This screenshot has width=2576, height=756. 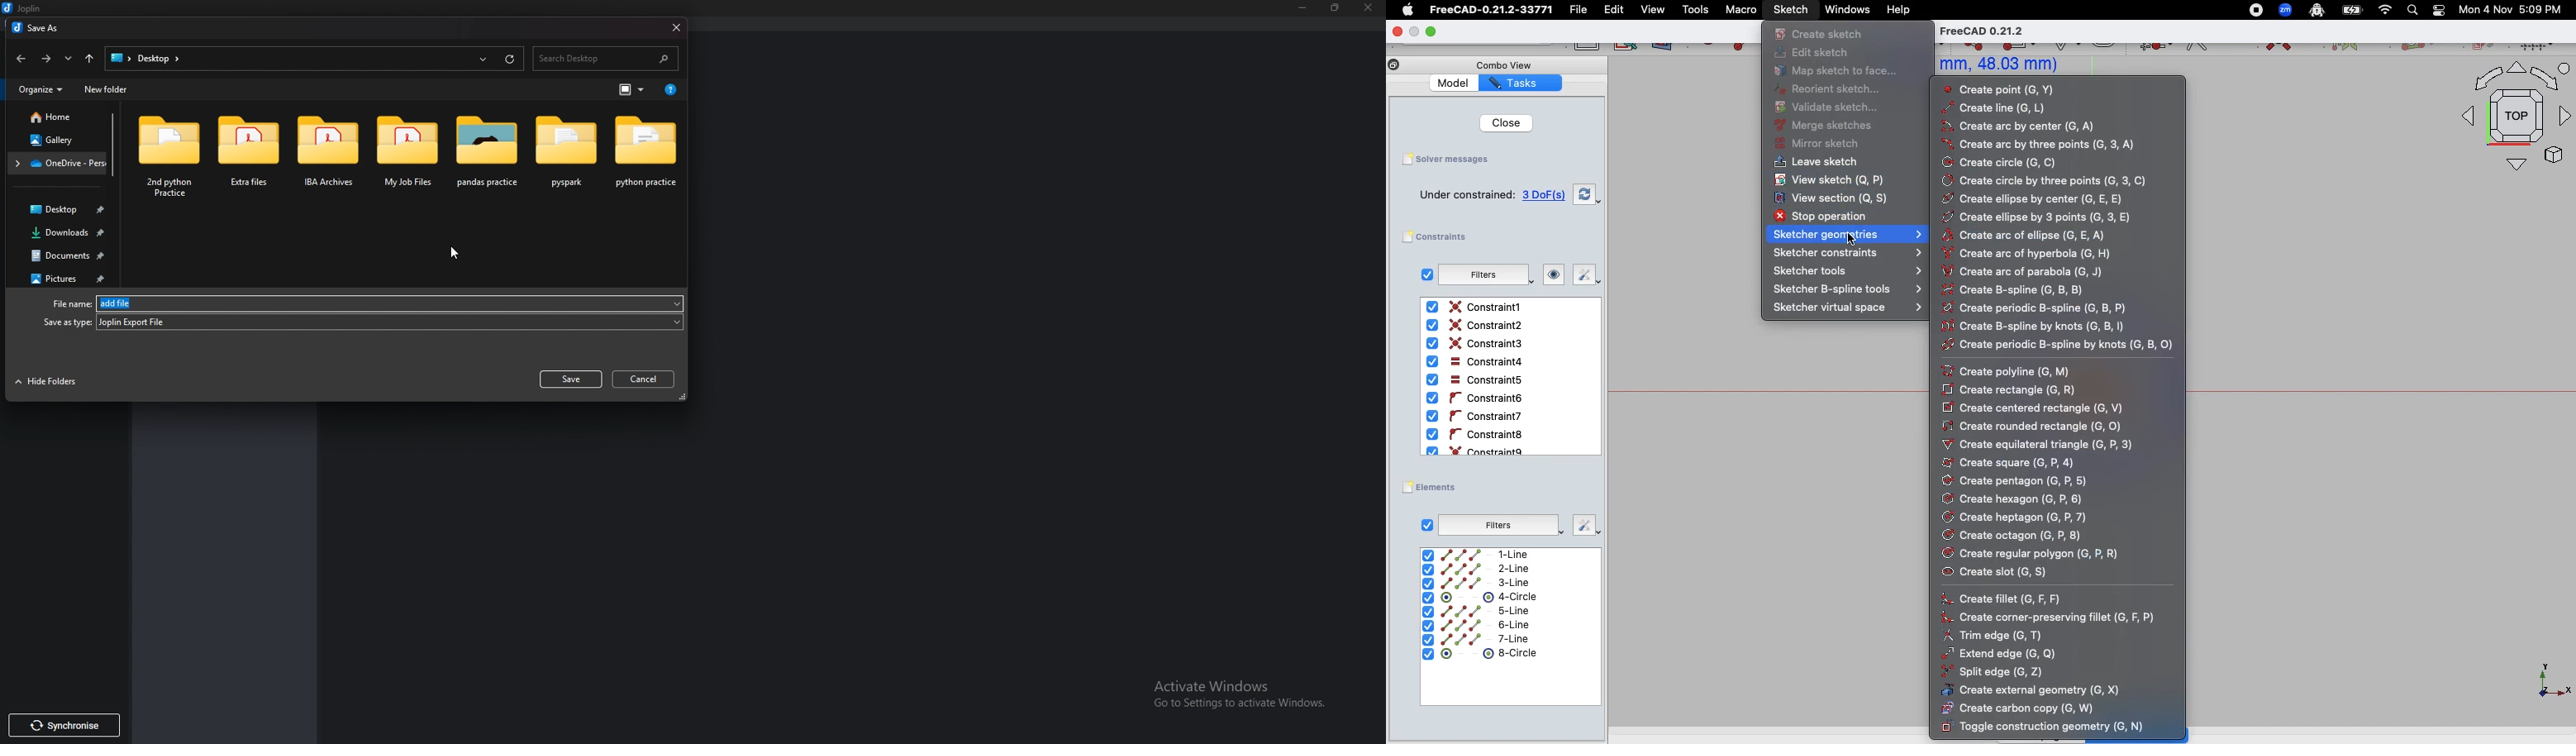 What do you see at coordinates (1473, 362) in the screenshot?
I see `Constraint4` at bounding box center [1473, 362].